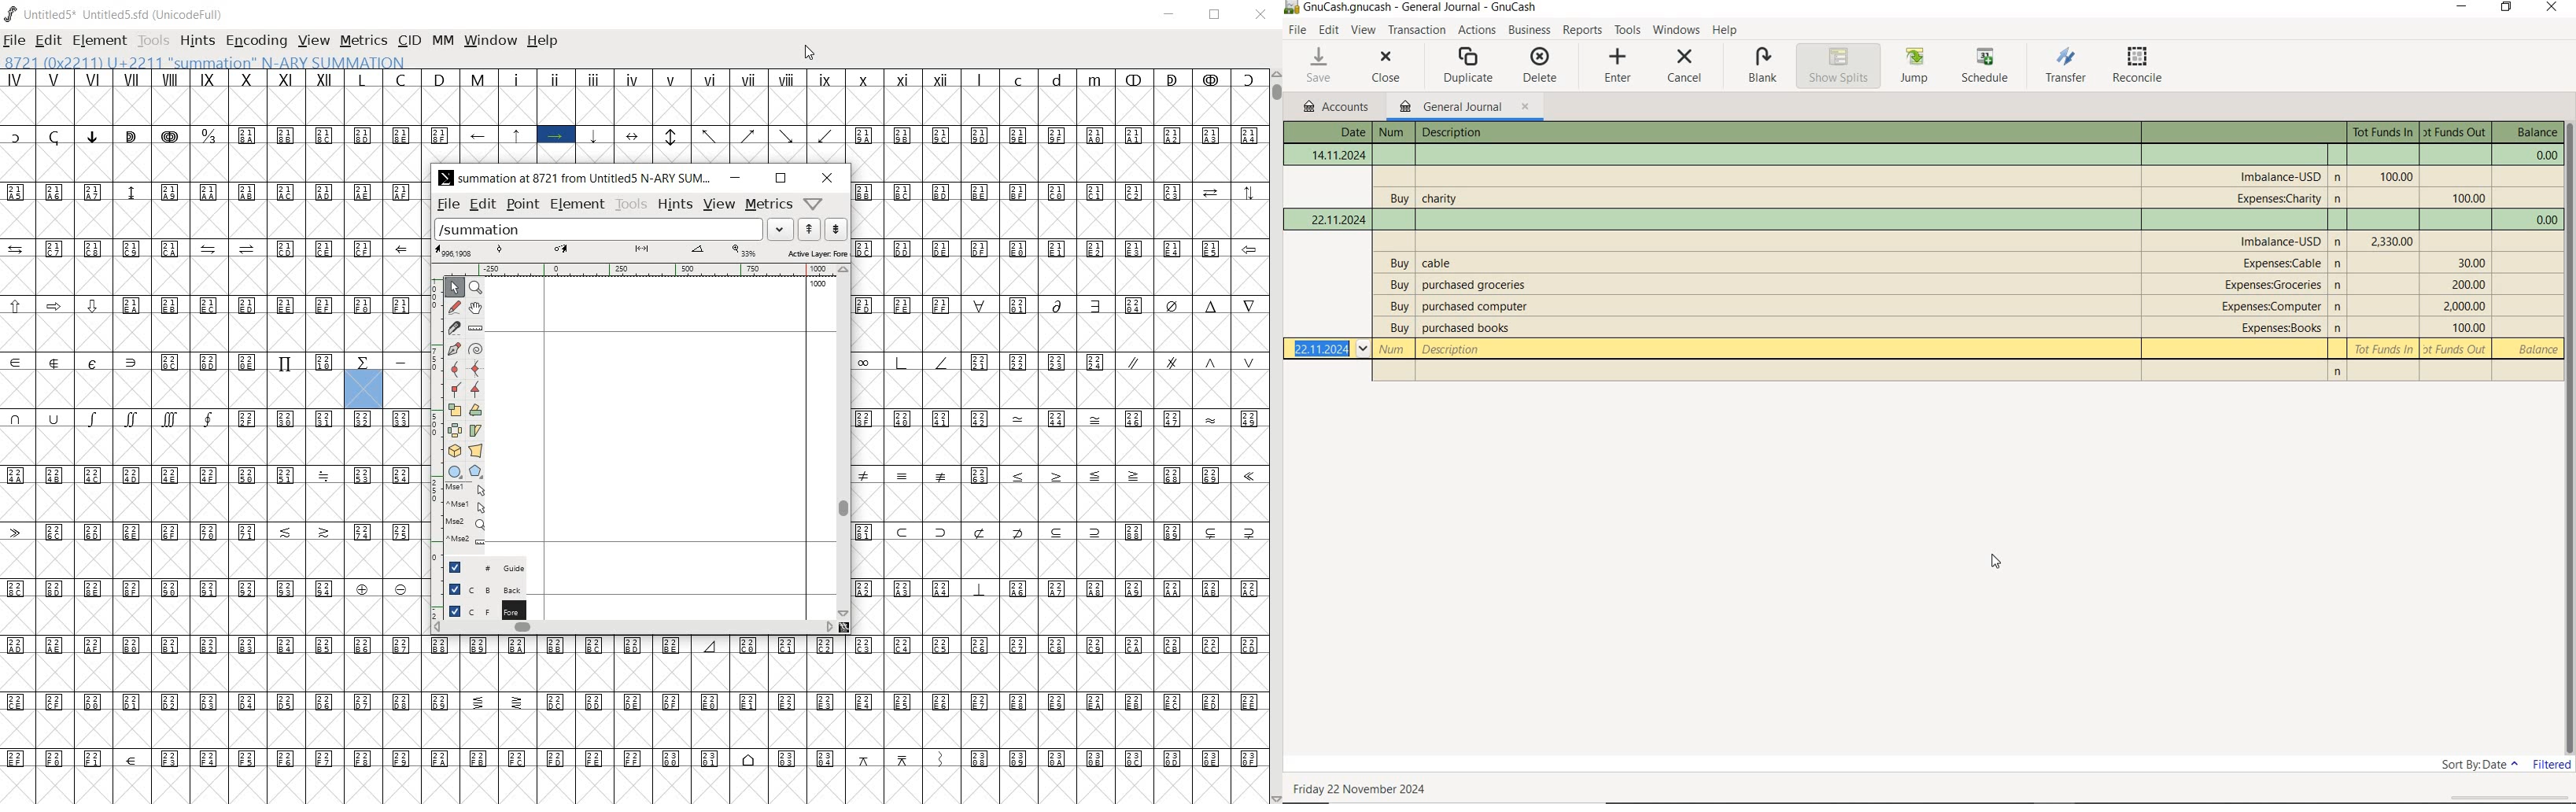  Describe the element at coordinates (2279, 199) in the screenshot. I see `account` at that location.